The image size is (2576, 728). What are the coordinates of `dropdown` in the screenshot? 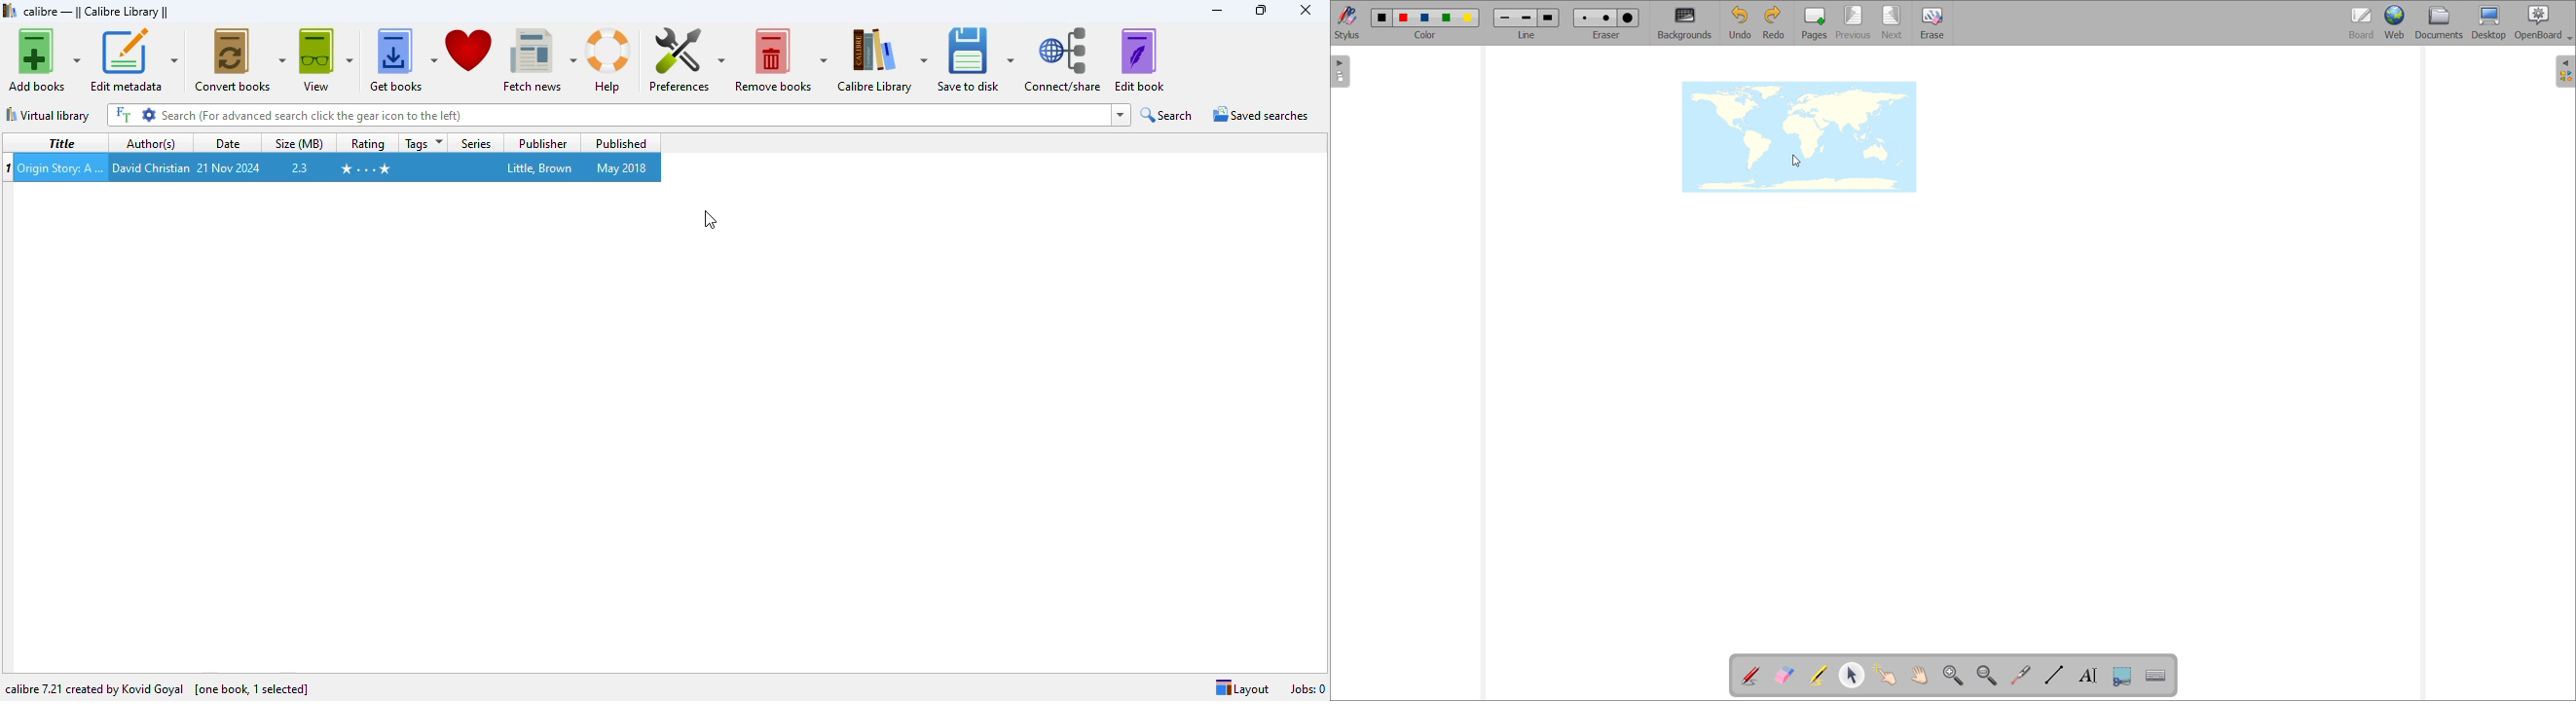 It's located at (1122, 114).